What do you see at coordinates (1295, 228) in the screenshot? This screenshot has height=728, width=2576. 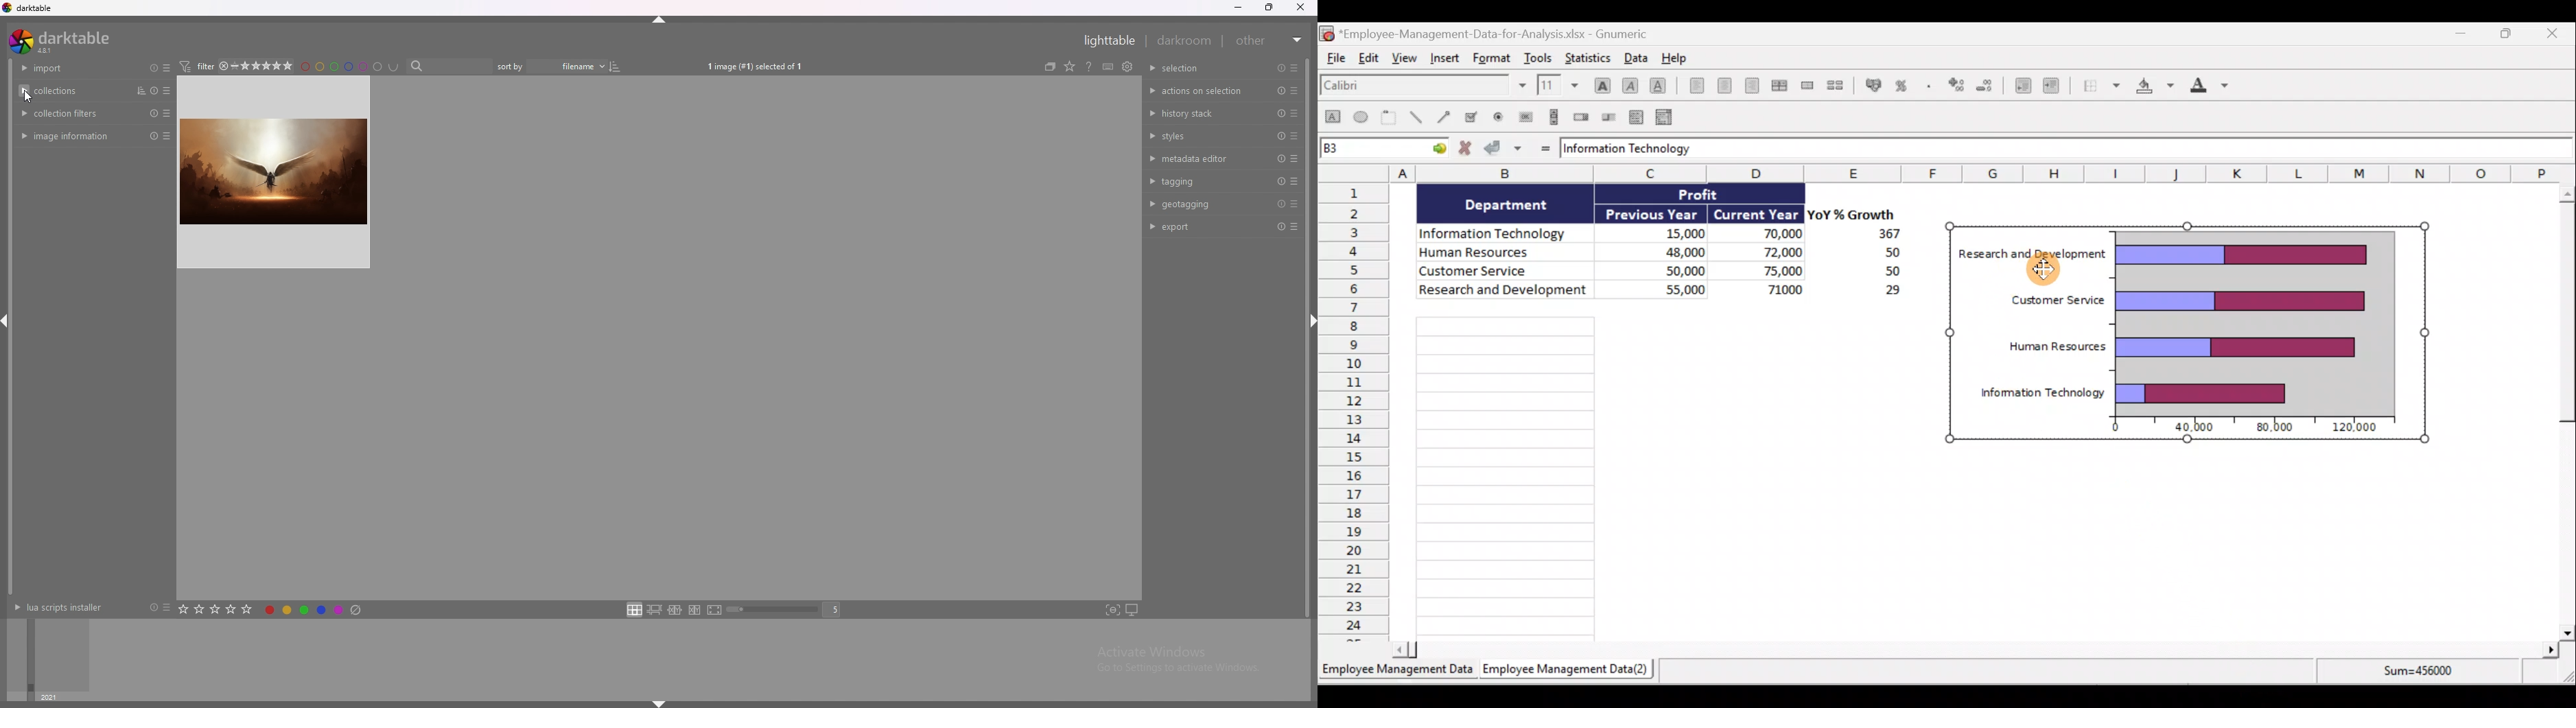 I see `presets` at bounding box center [1295, 228].